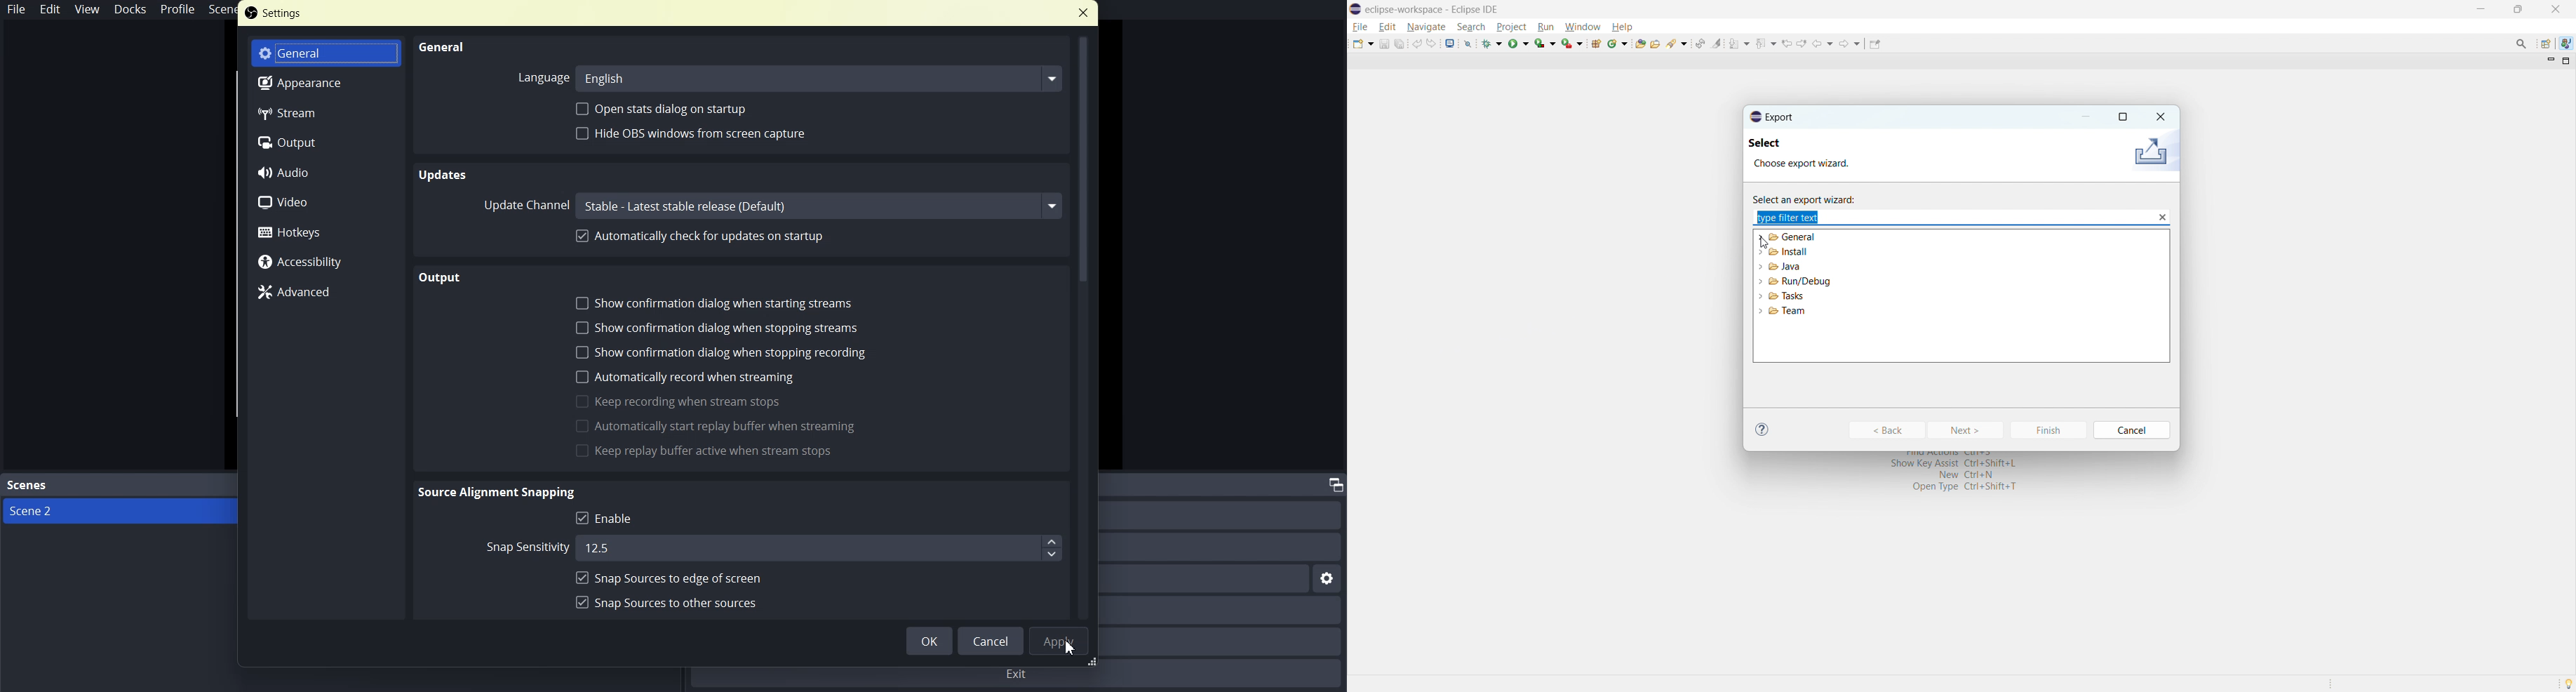  What do you see at coordinates (1622, 26) in the screenshot?
I see `help` at bounding box center [1622, 26].